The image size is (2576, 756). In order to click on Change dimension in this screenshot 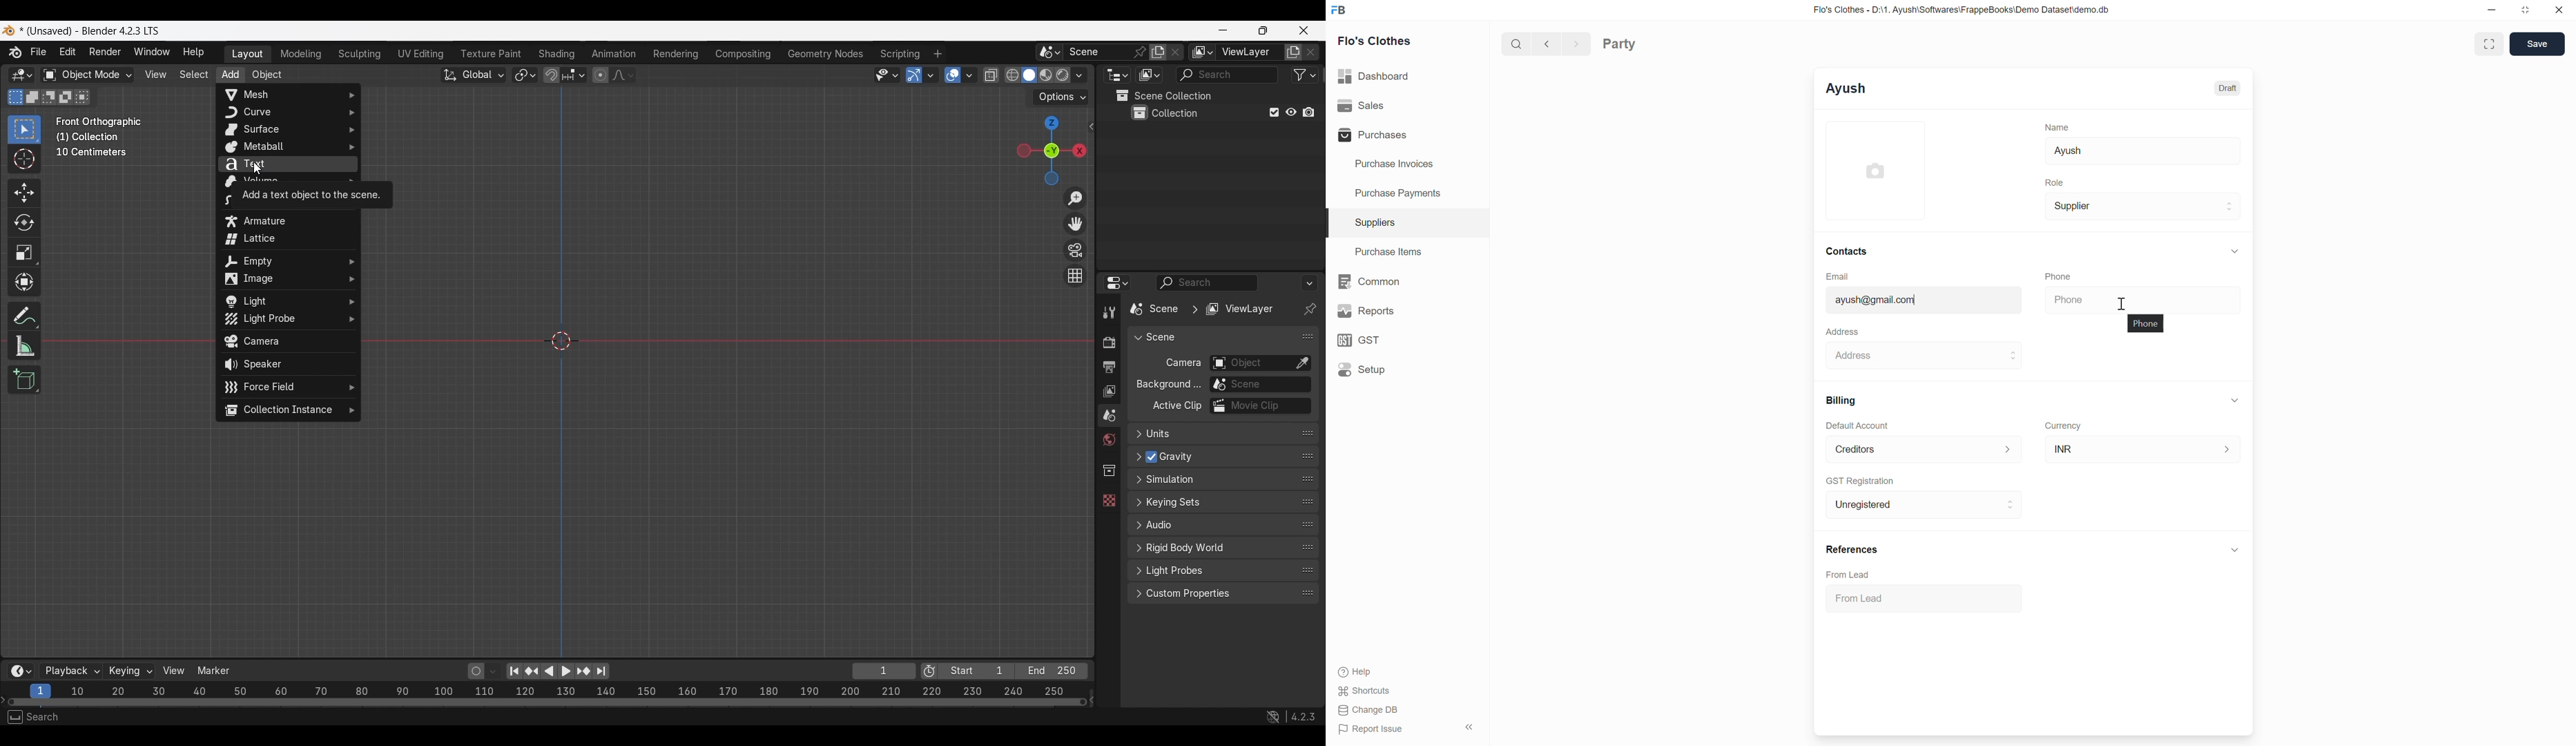, I will do `click(2526, 10)`.